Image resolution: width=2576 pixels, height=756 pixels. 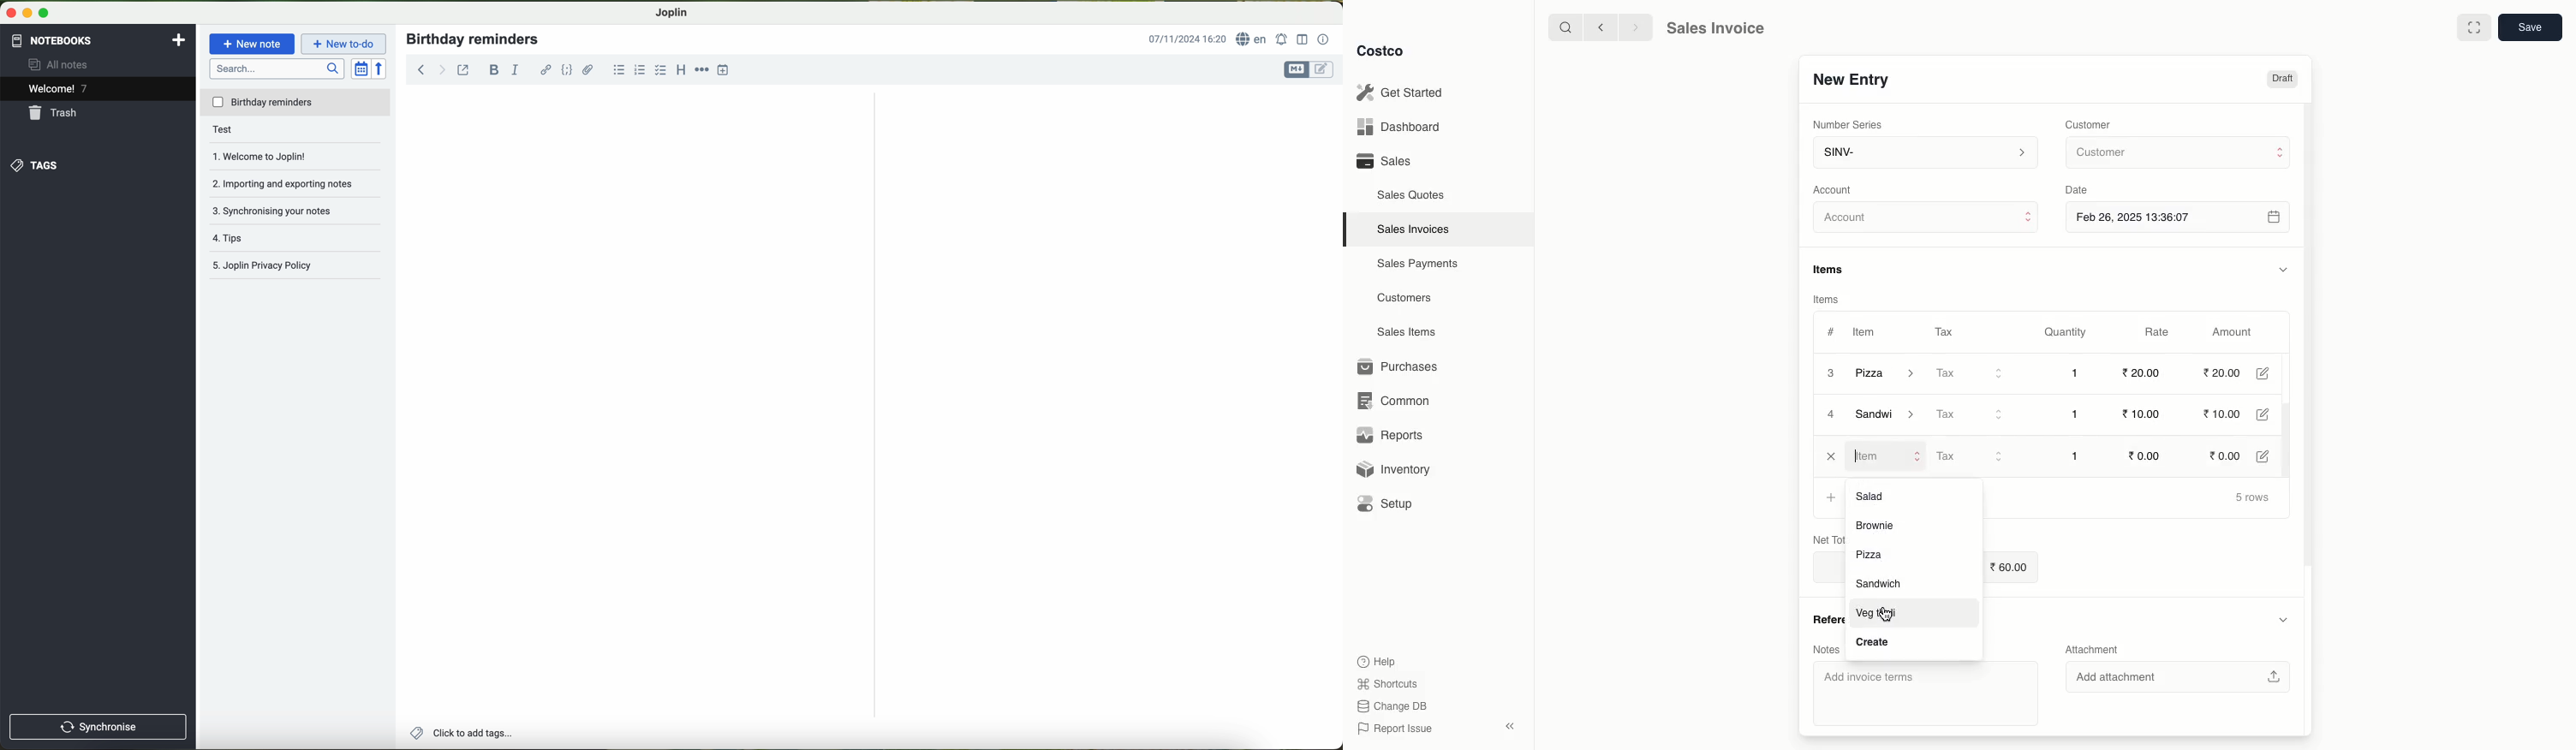 I want to click on Help, so click(x=1378, y=660).